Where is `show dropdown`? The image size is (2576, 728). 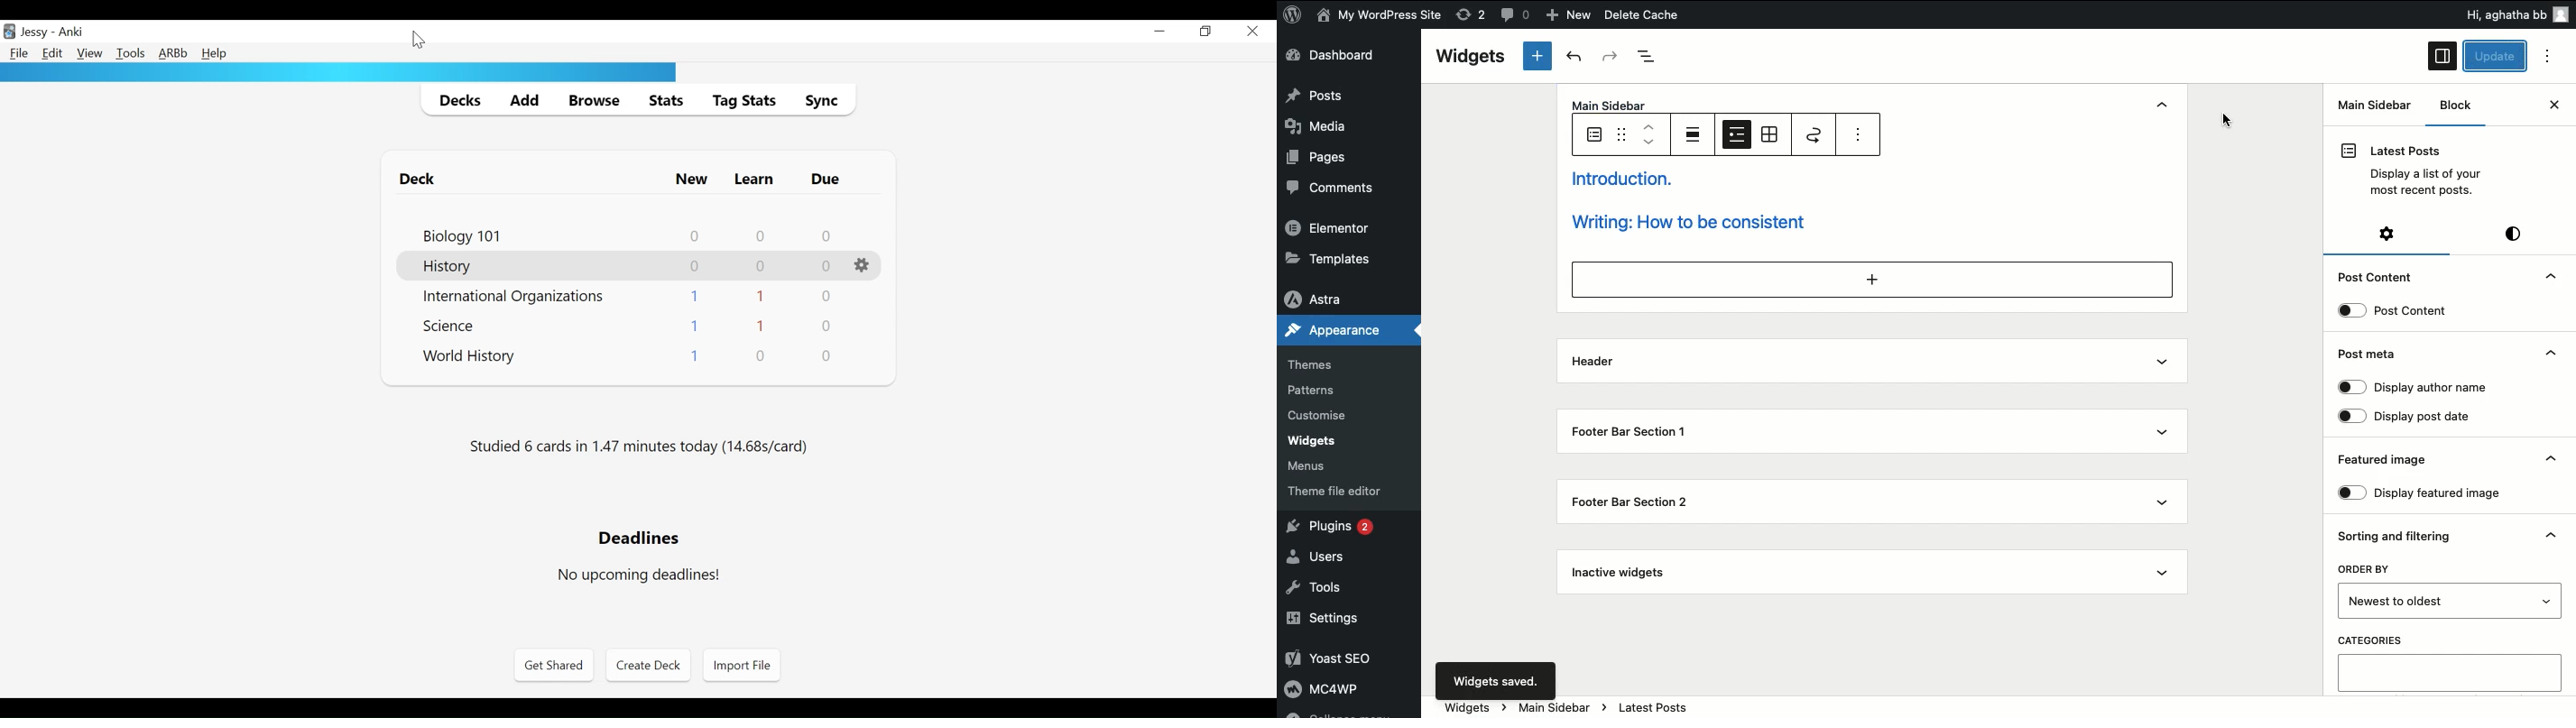 show dropdown is located at coordinates (2165, 461).